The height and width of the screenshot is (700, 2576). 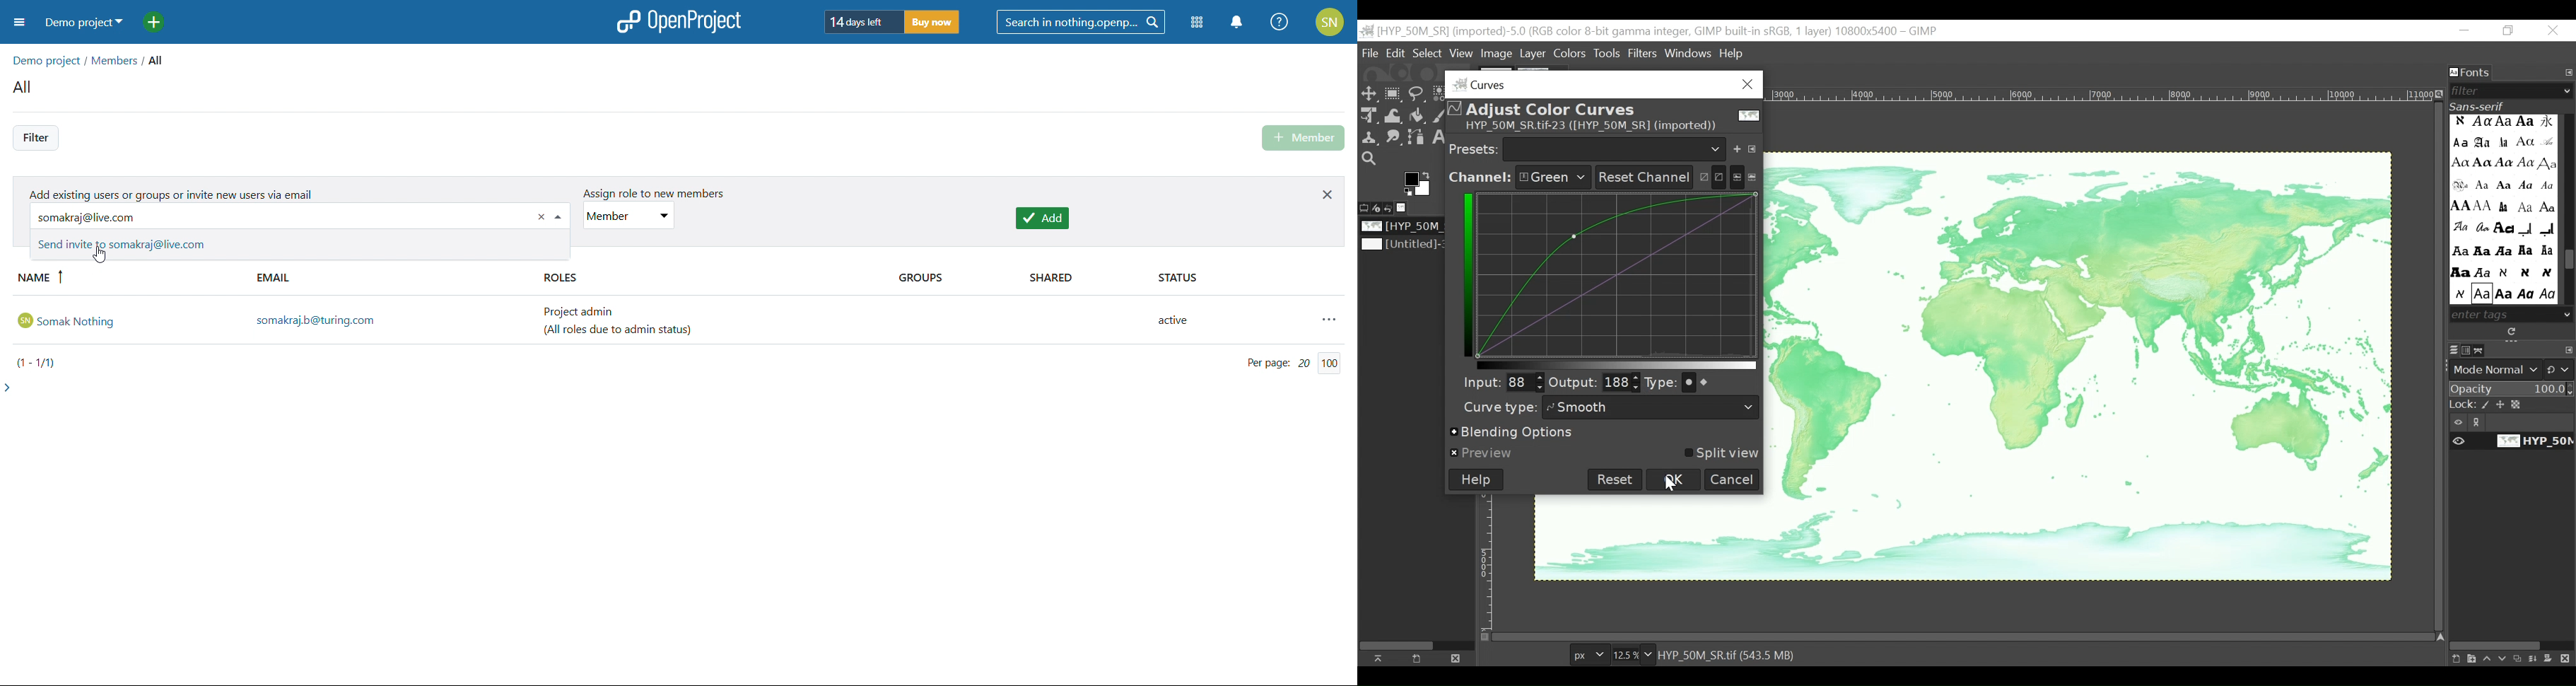 What do you see at coordinates (1392, 138) in the screenshot?
I see `Smudge Tool` at bounding box center [1392, 138].